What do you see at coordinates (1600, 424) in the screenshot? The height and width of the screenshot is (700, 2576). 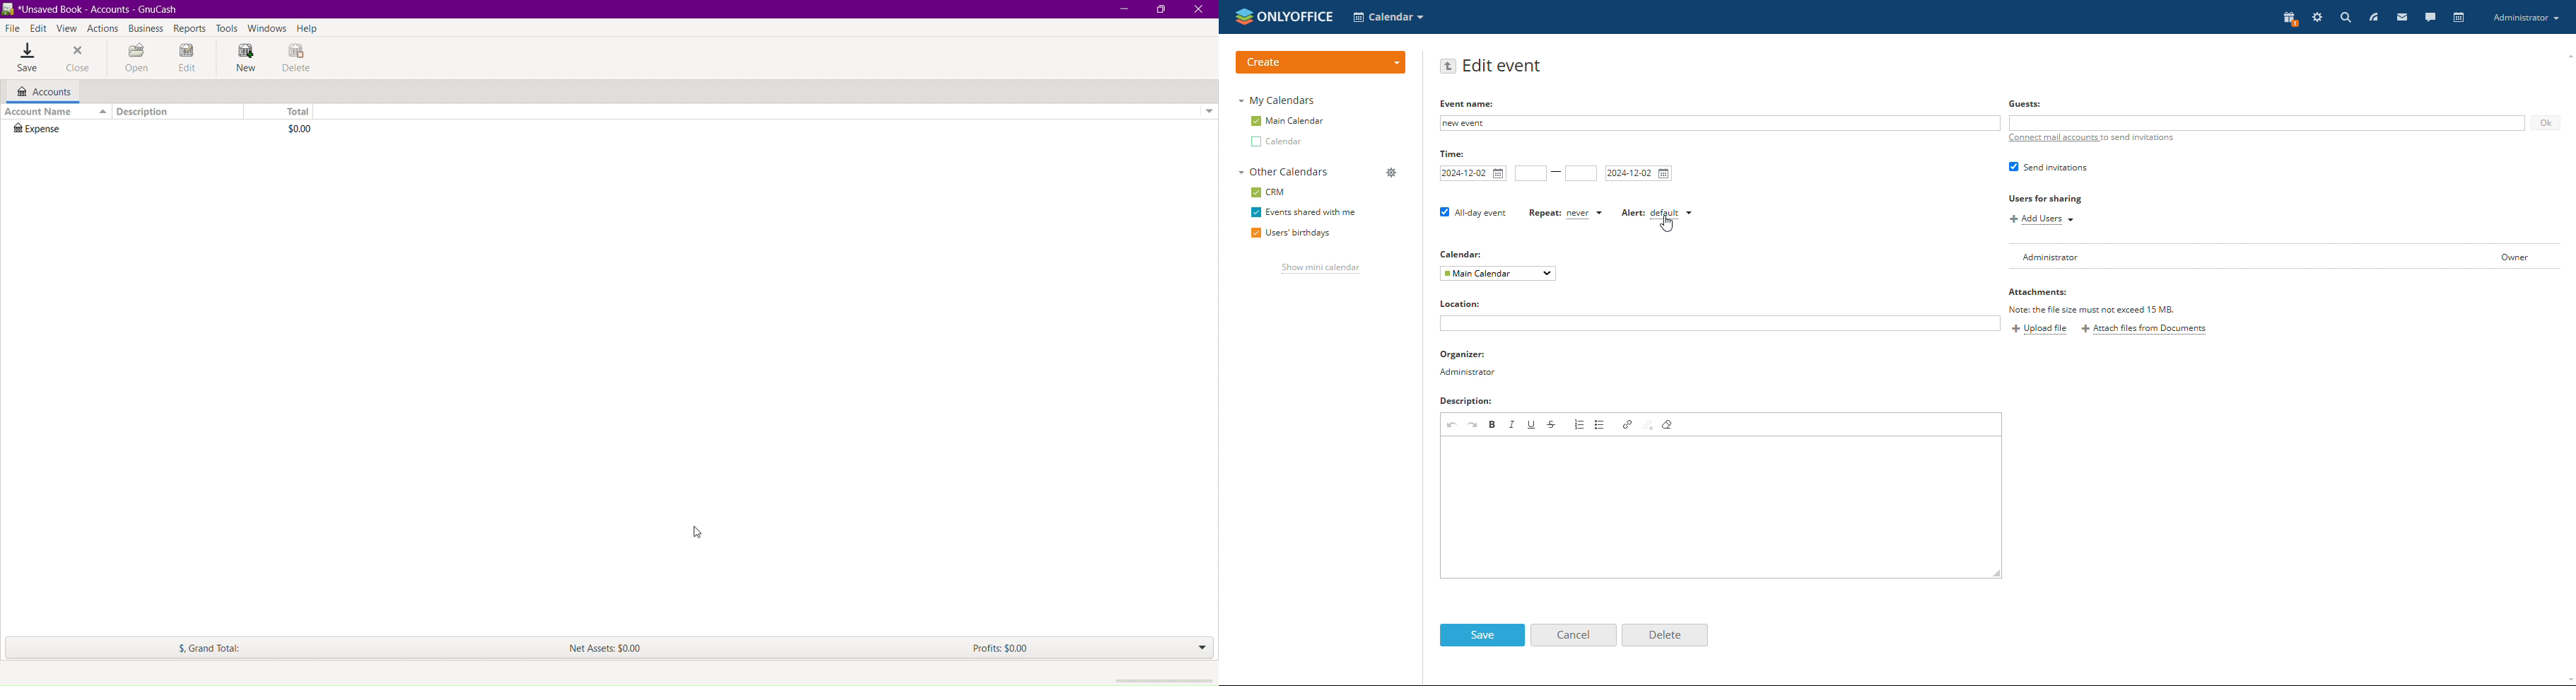 I see `insert/remove bulleted list` at bounding box center [1600, 424].